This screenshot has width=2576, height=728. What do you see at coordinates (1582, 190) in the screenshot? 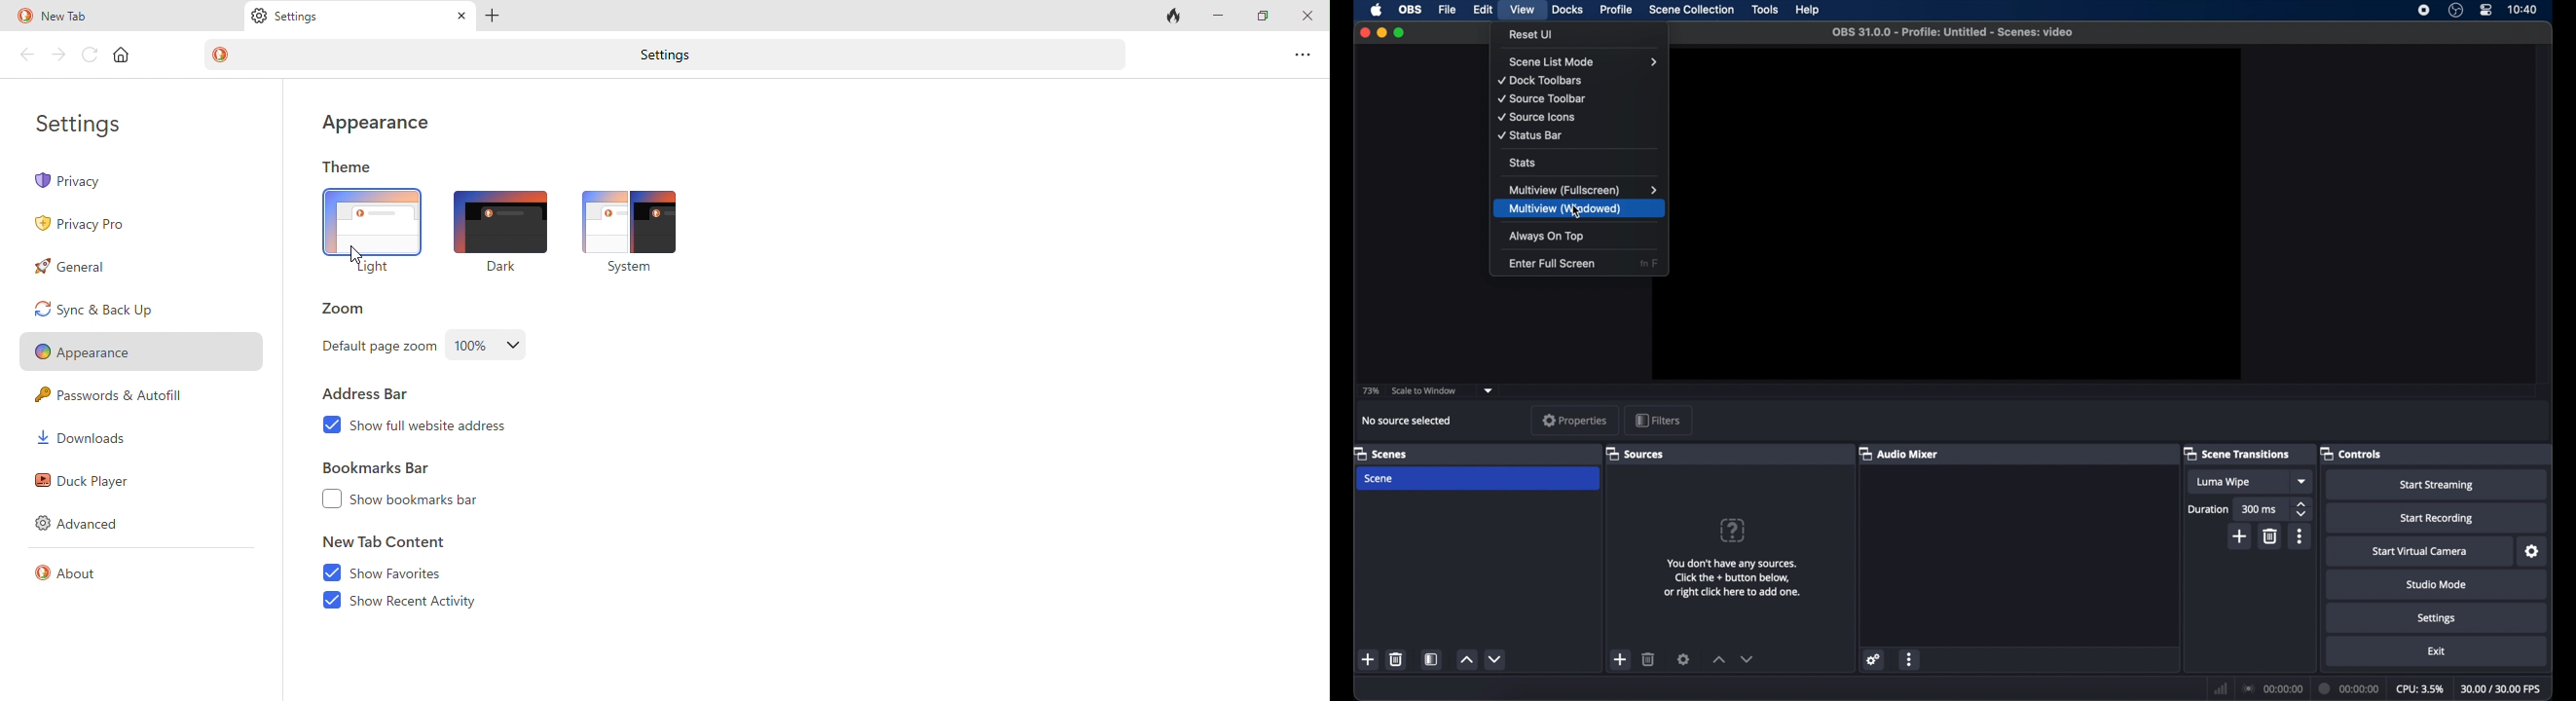
I see `multiview (fullscreen)` at bounding box center [1582, 190].